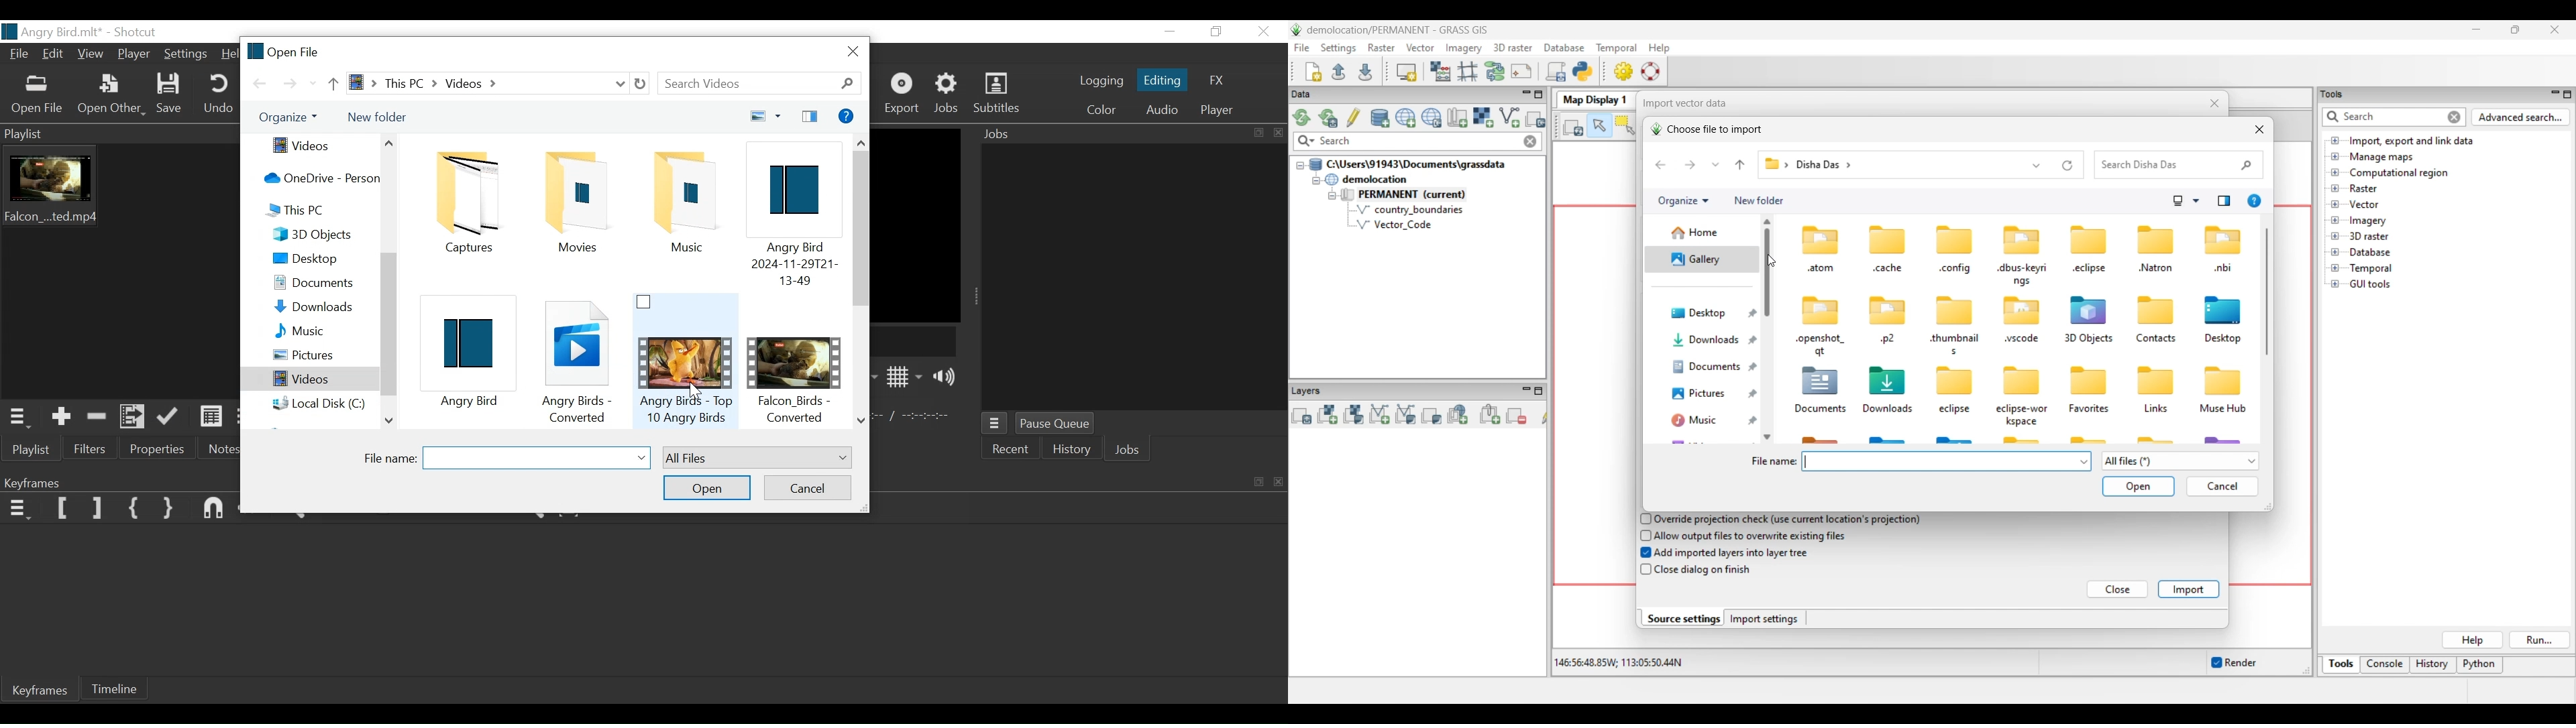 This screenshot has height=728, width=2576. What do you see at coordinates (391, 457) in the screenshot?
I see `File Name` at bounding box center [391, 457].